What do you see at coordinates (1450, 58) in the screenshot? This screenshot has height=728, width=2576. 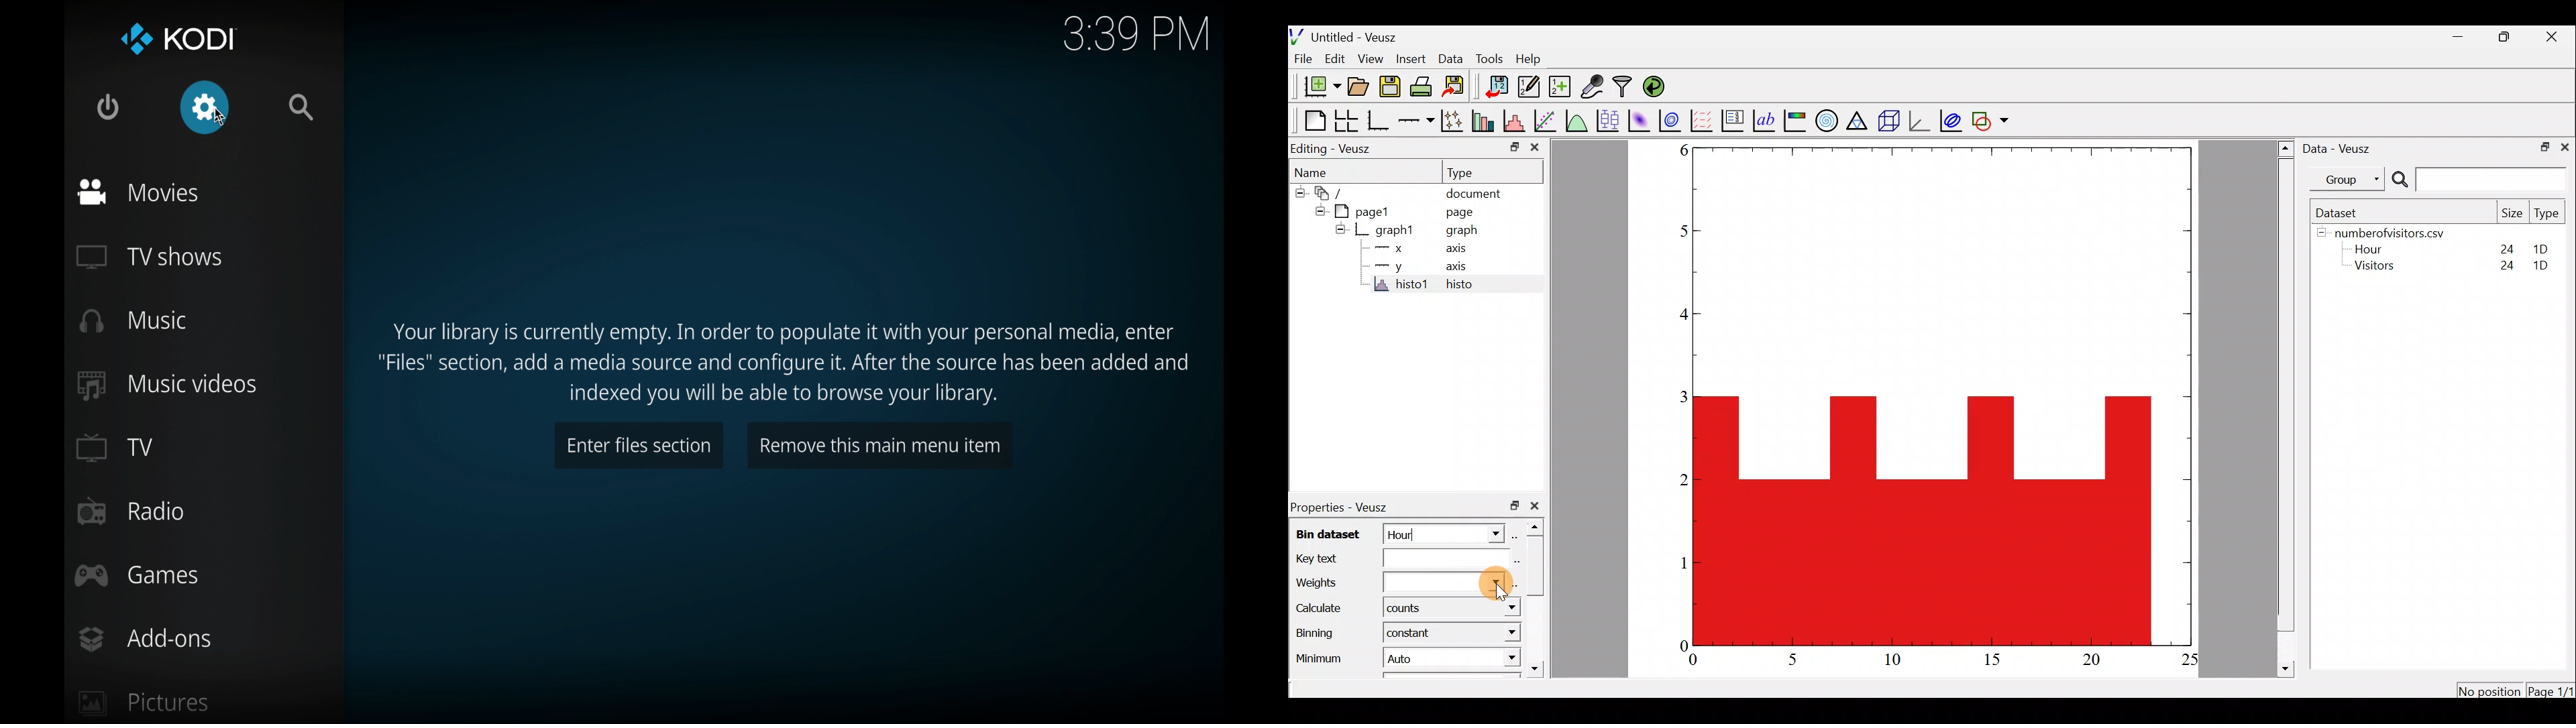 I see `Data` at bounding box center [1450, 58].